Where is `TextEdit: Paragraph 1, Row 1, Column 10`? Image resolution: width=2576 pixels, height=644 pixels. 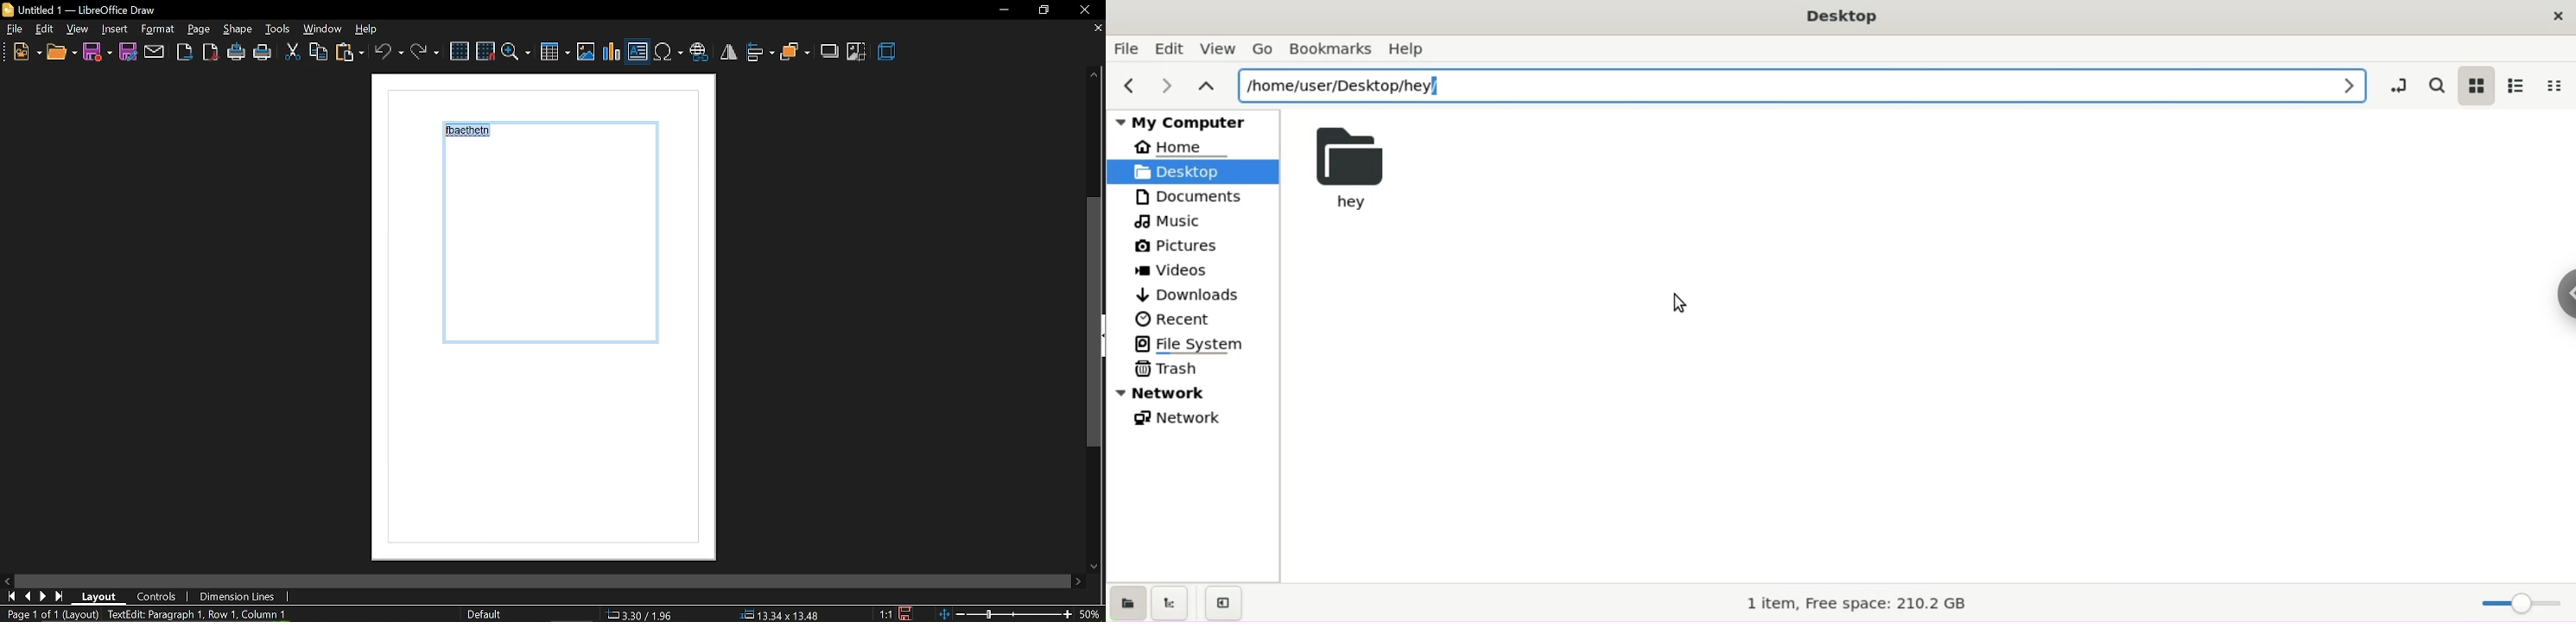 TextEdit: Paragraph 1, Row 1, Column 10 is located at coordinates (200, 614).